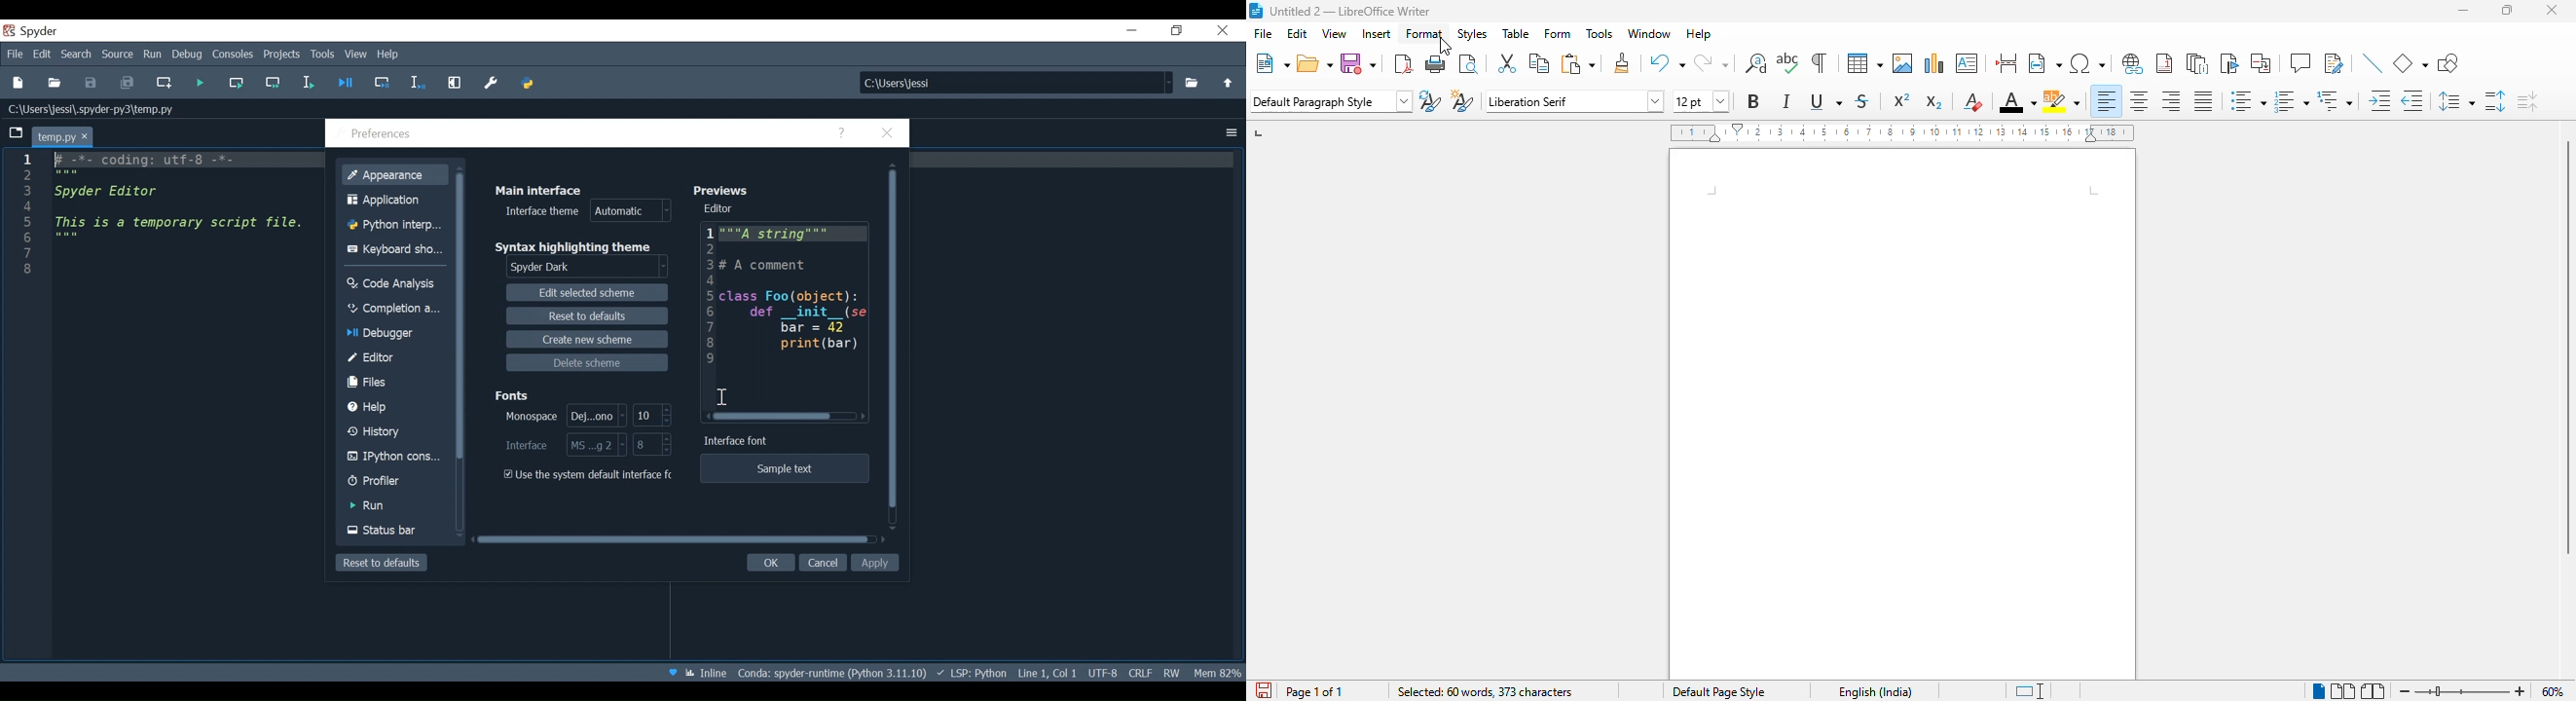  I want to click on History, so click(395, 431).